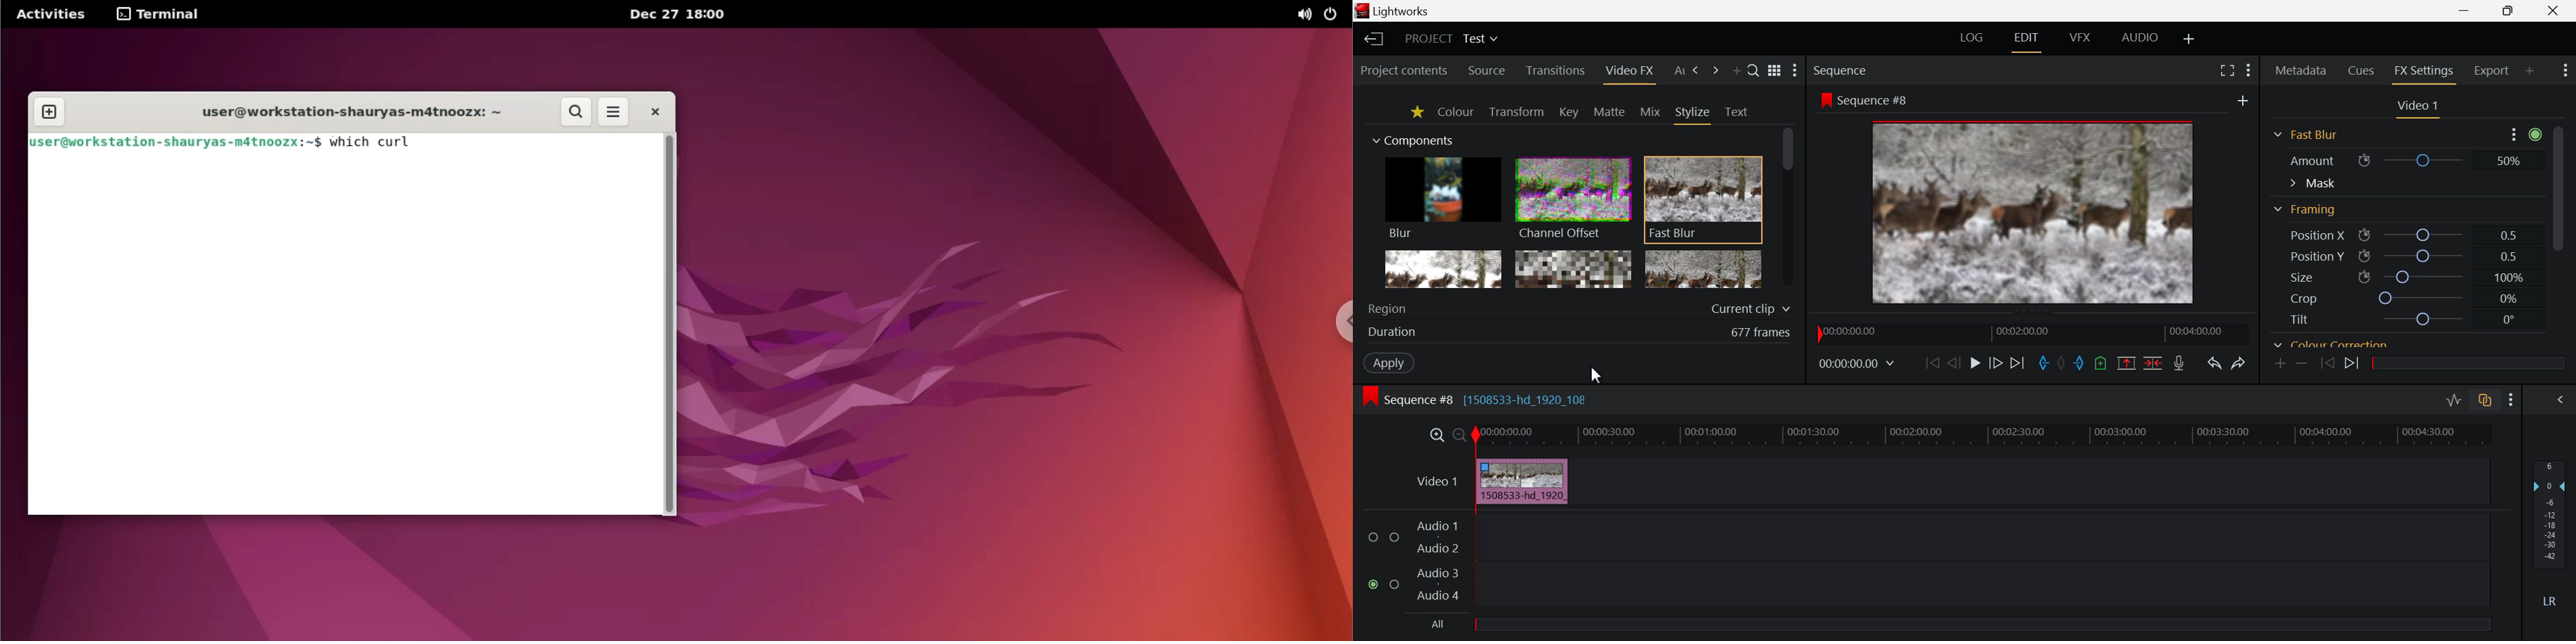  Describe the element at coordinates (1564, 71) in the screenshot. I see `Transitions` at that location.